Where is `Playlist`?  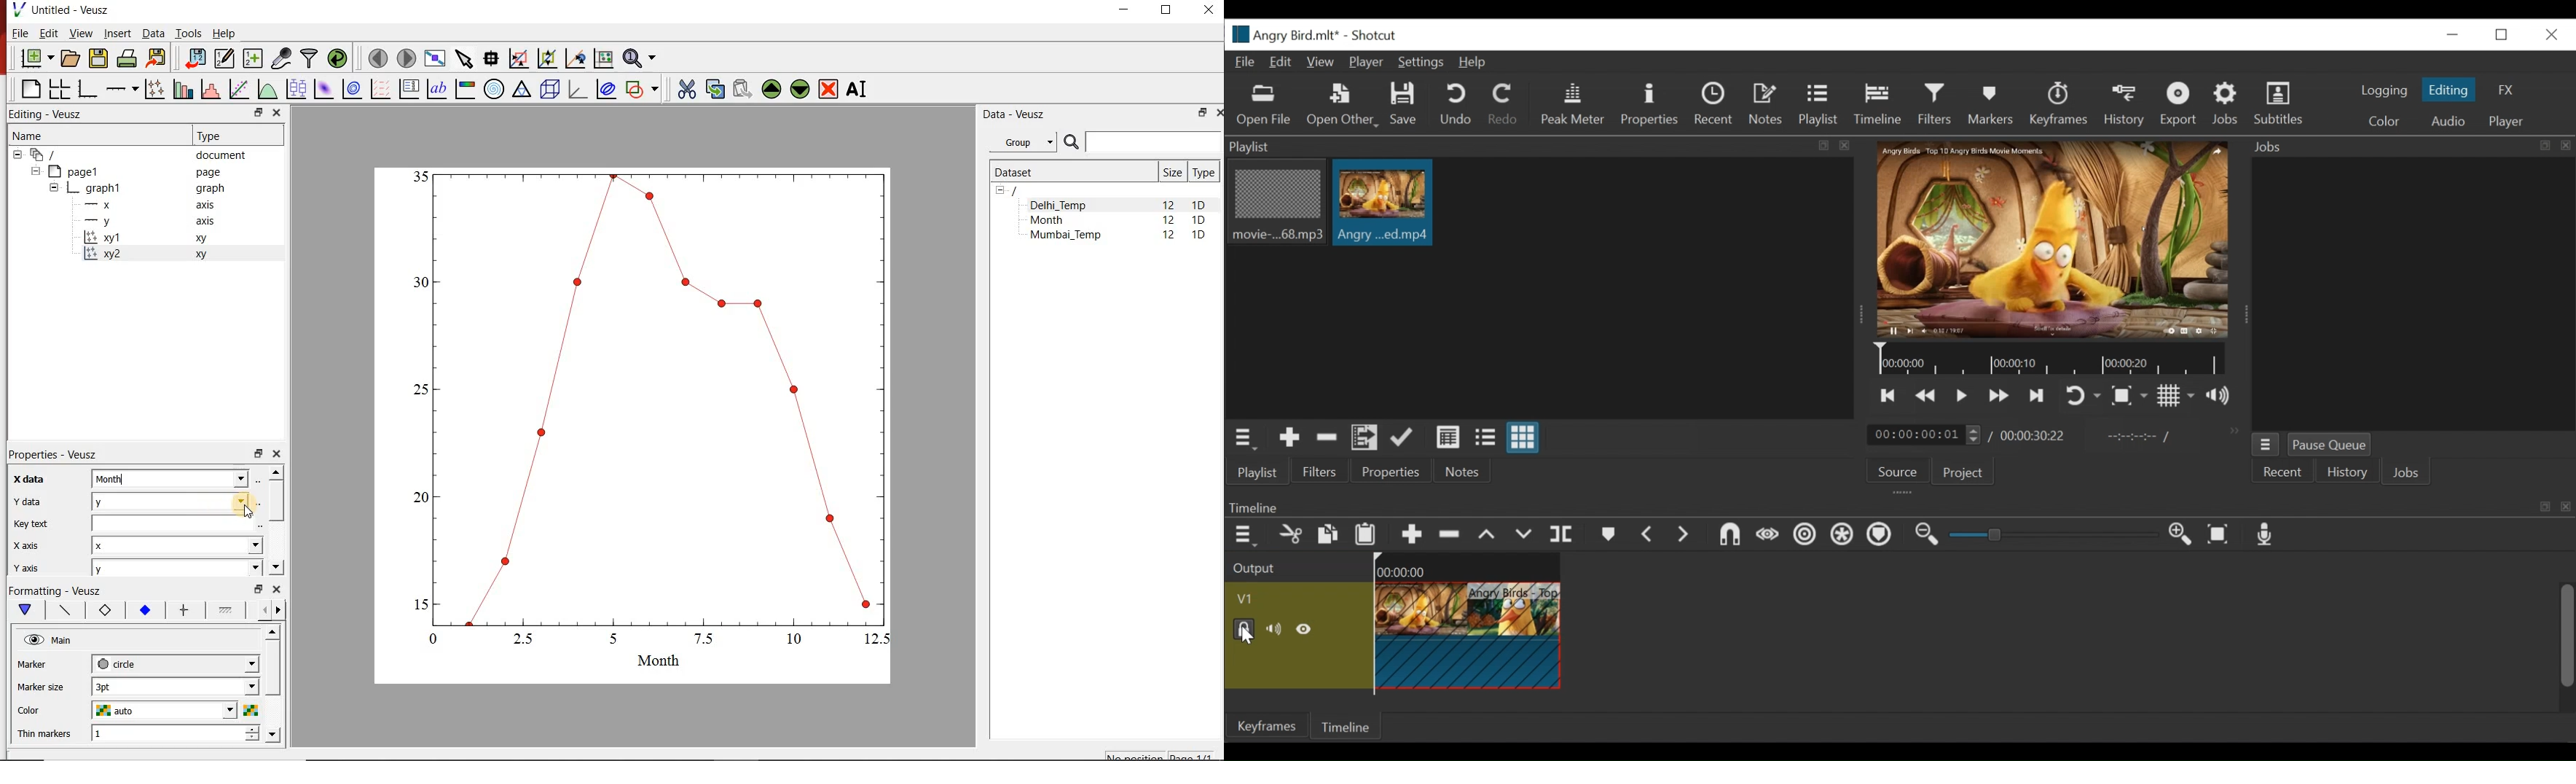
Playlist is located at coordinates (1258, 473).